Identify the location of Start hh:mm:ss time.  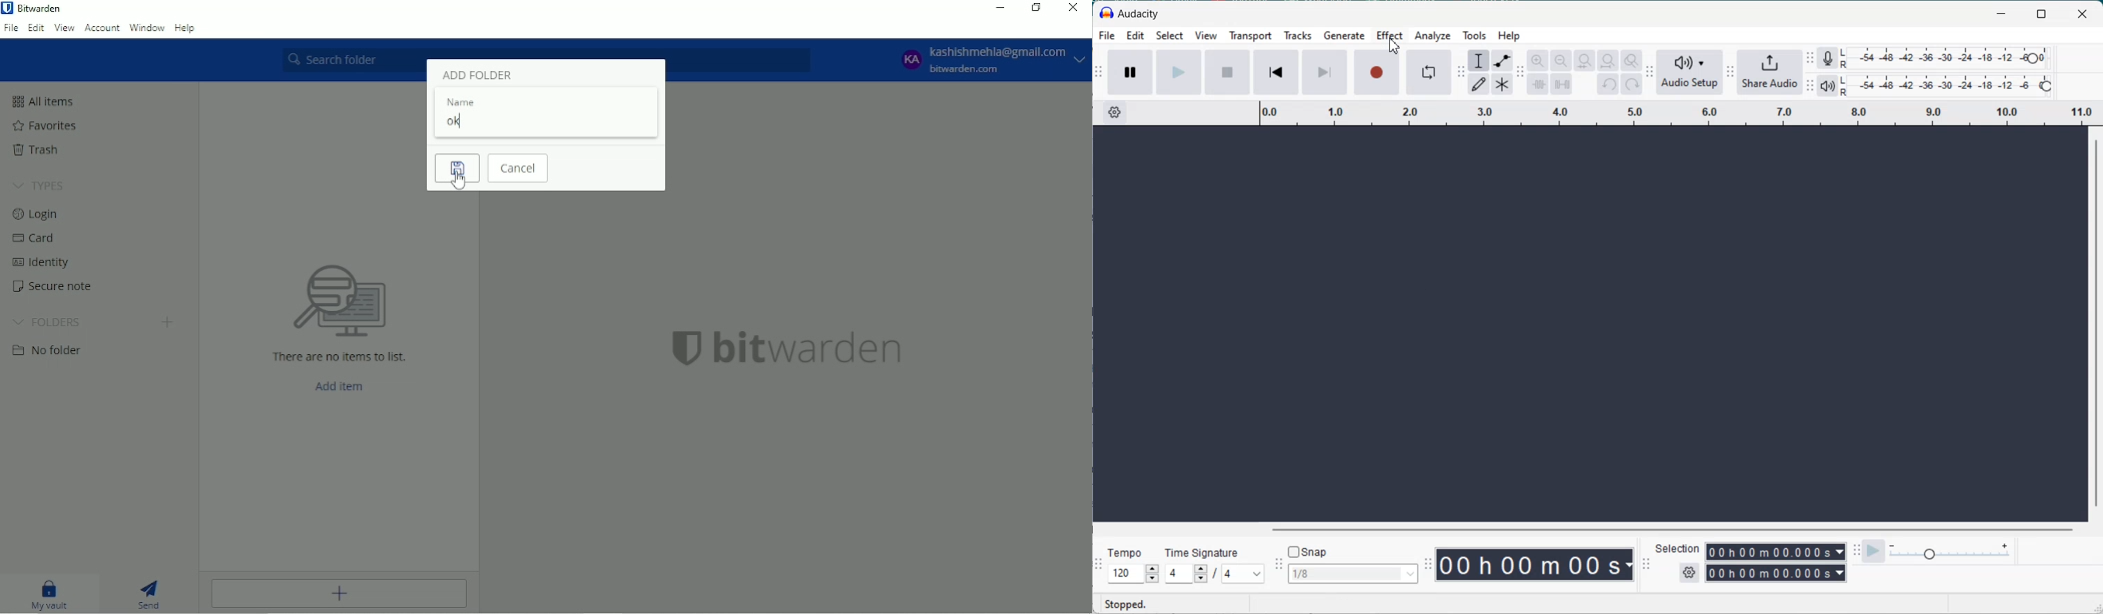
(1776, 551).